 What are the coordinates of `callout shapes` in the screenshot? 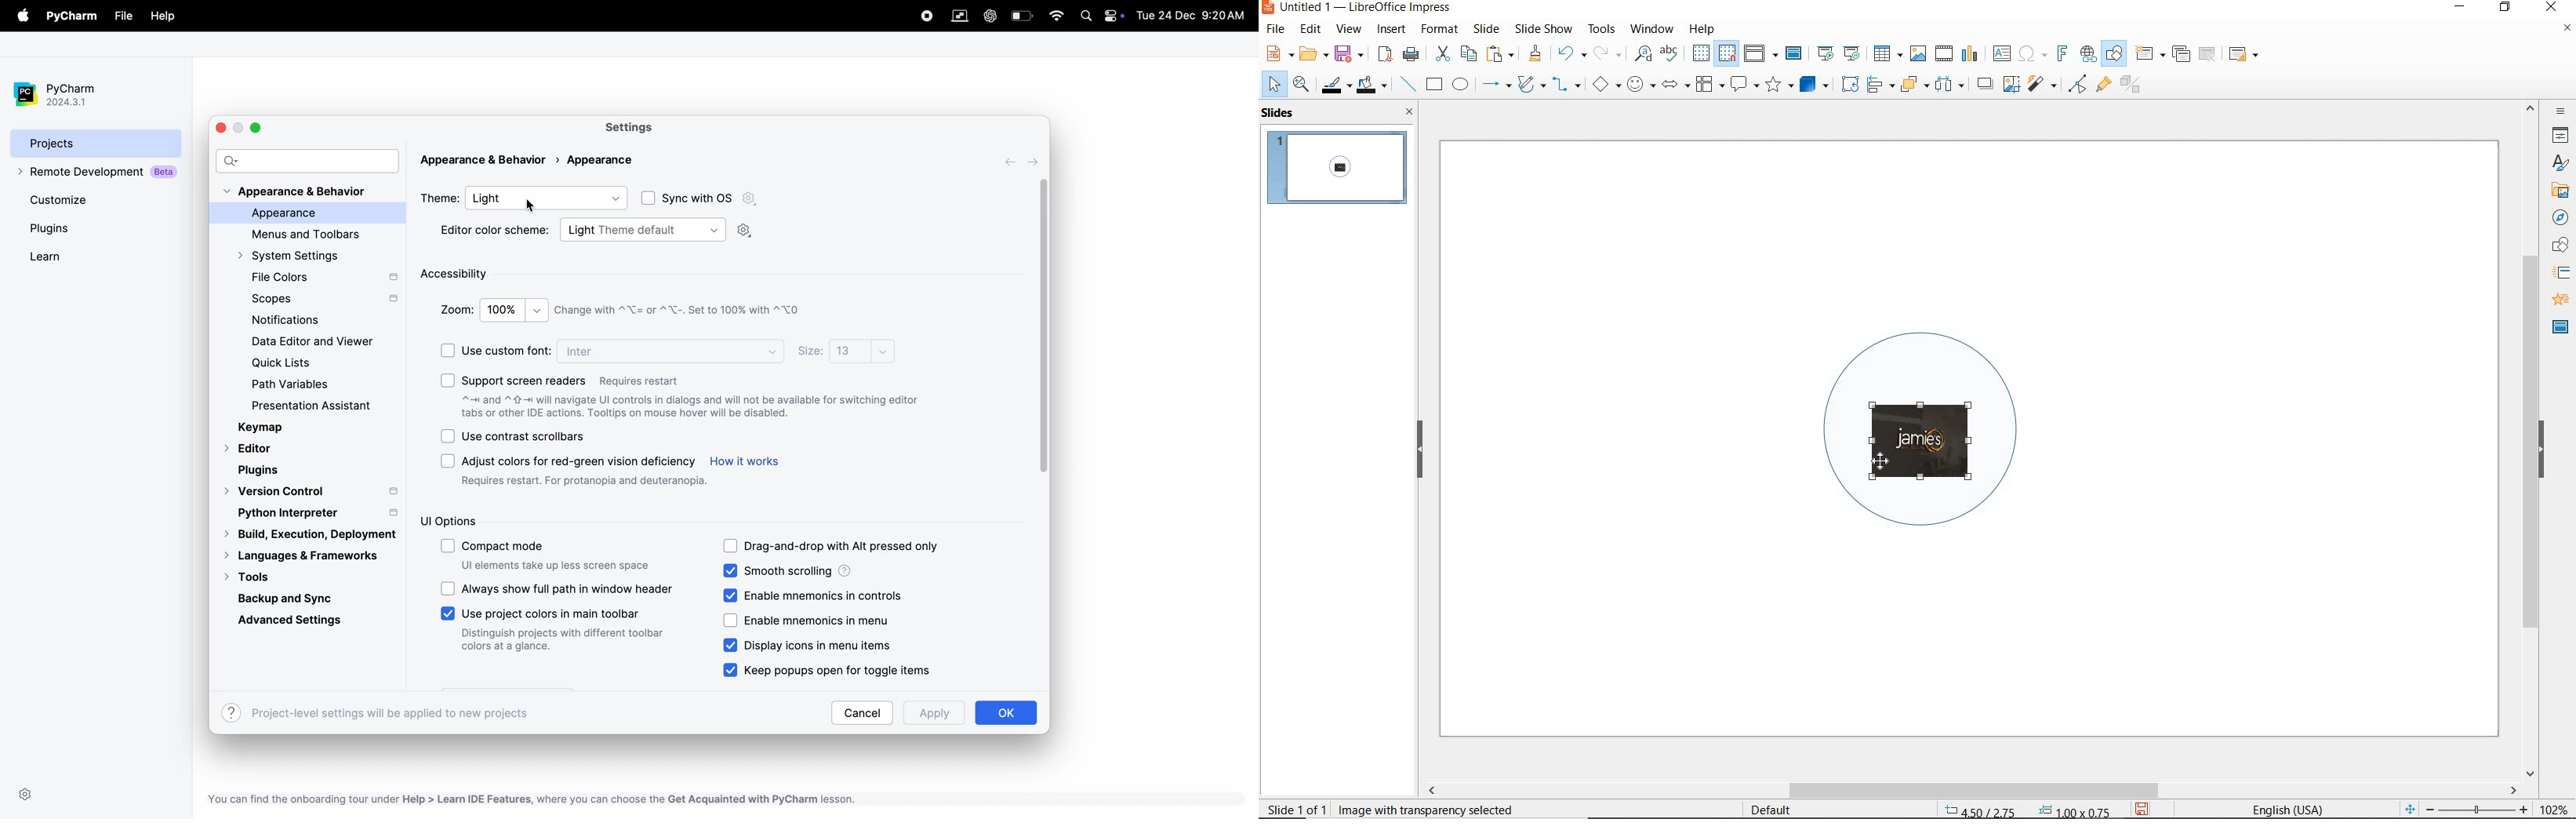 It's located at (1742, 86).